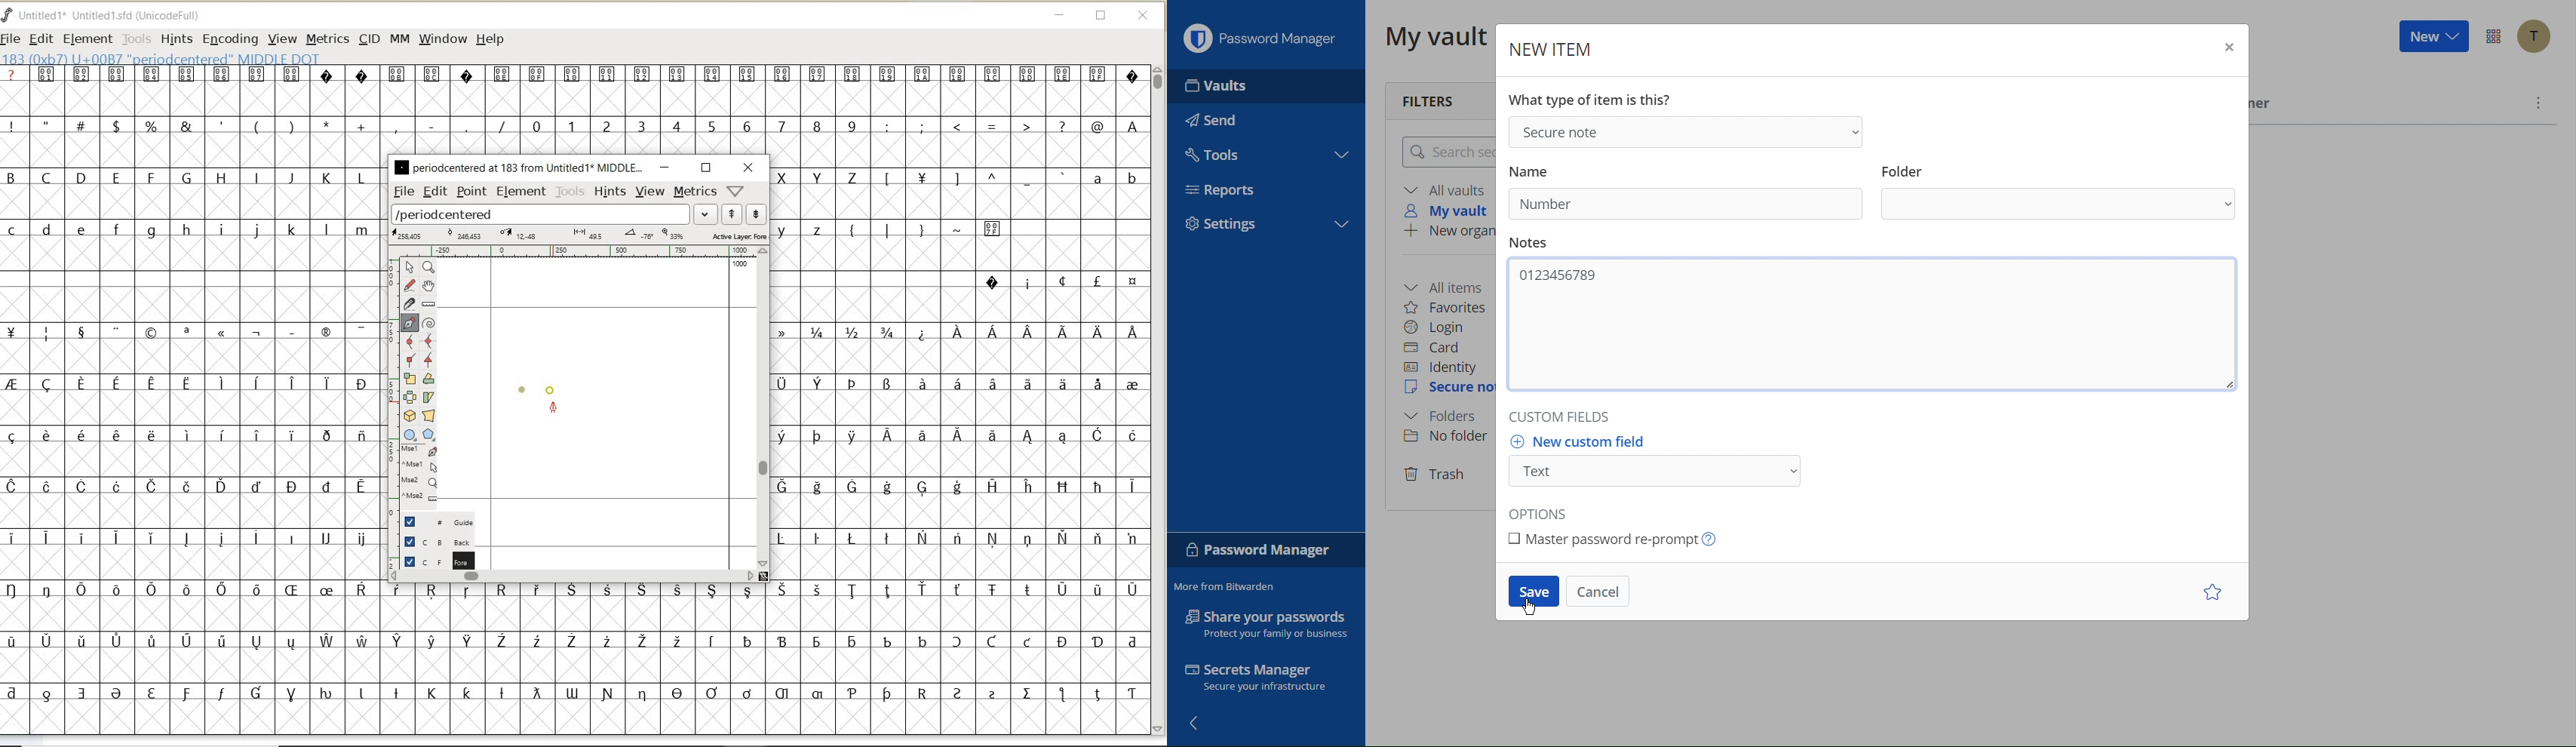 Image resolution: width=2576 pixels, height=756 pixels. What do you see at coordinates (1617, 539) in the screenshot?
I see `Master password re-prompt` at bounding box center [1617, 539].